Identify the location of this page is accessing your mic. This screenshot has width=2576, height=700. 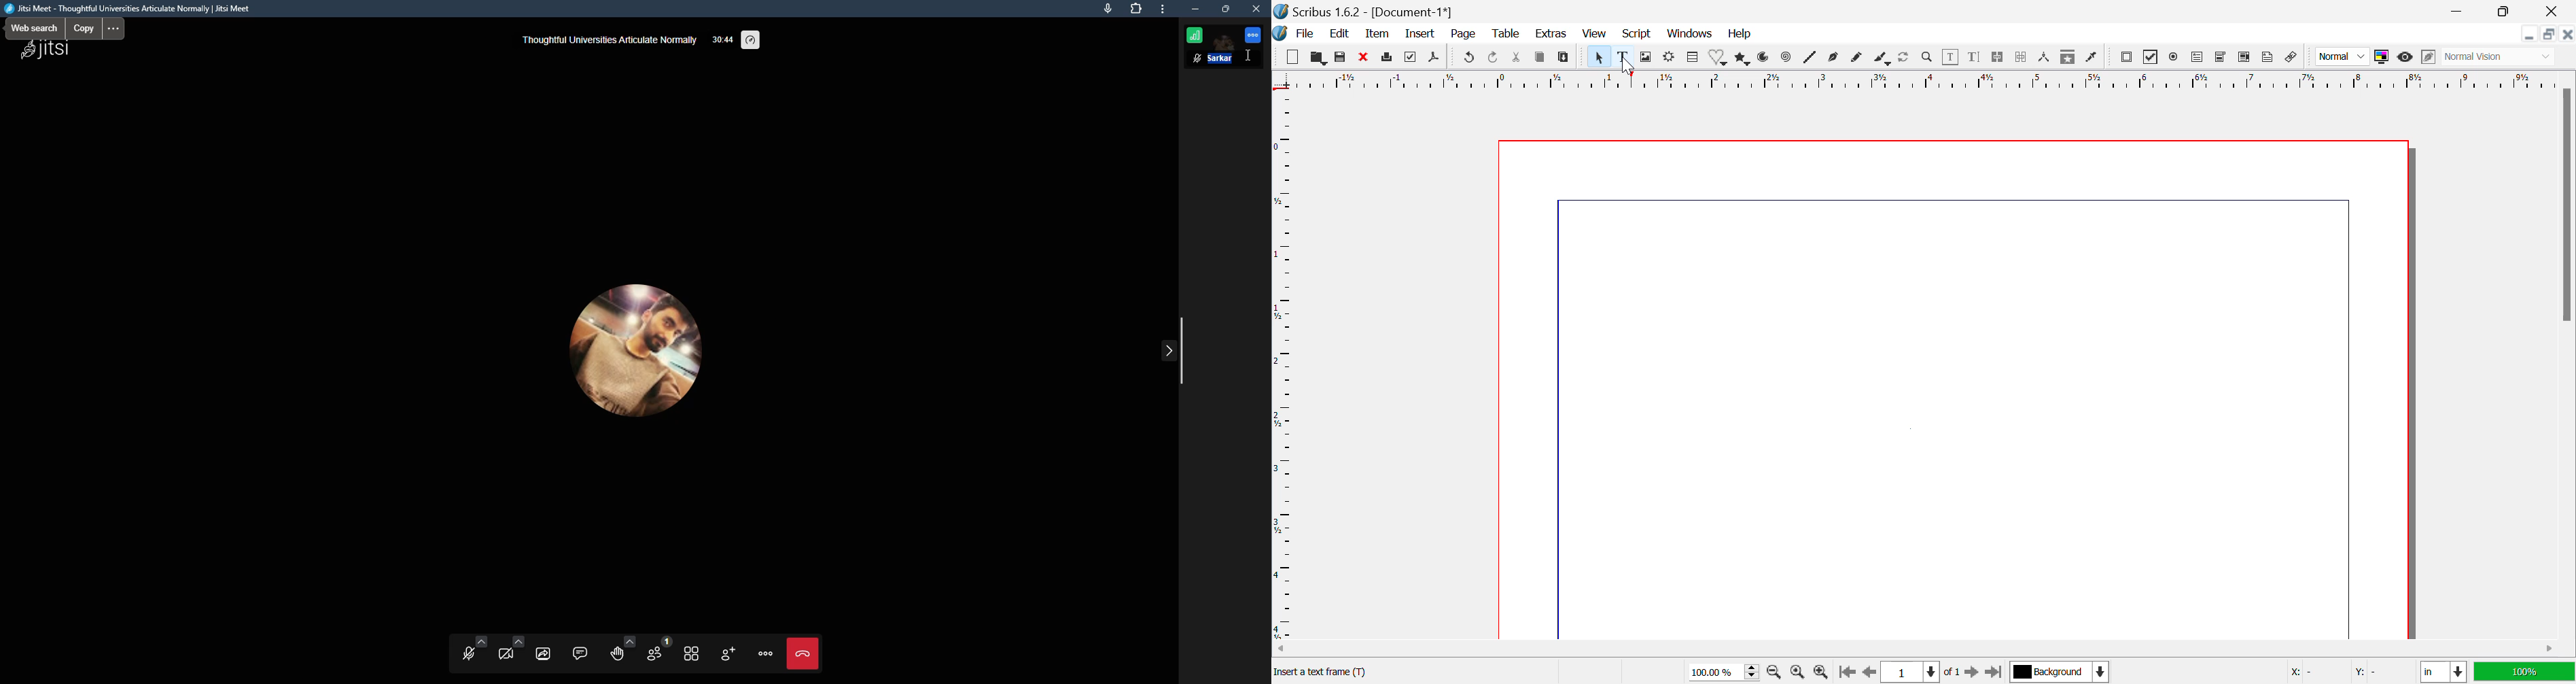
(1108, 9).